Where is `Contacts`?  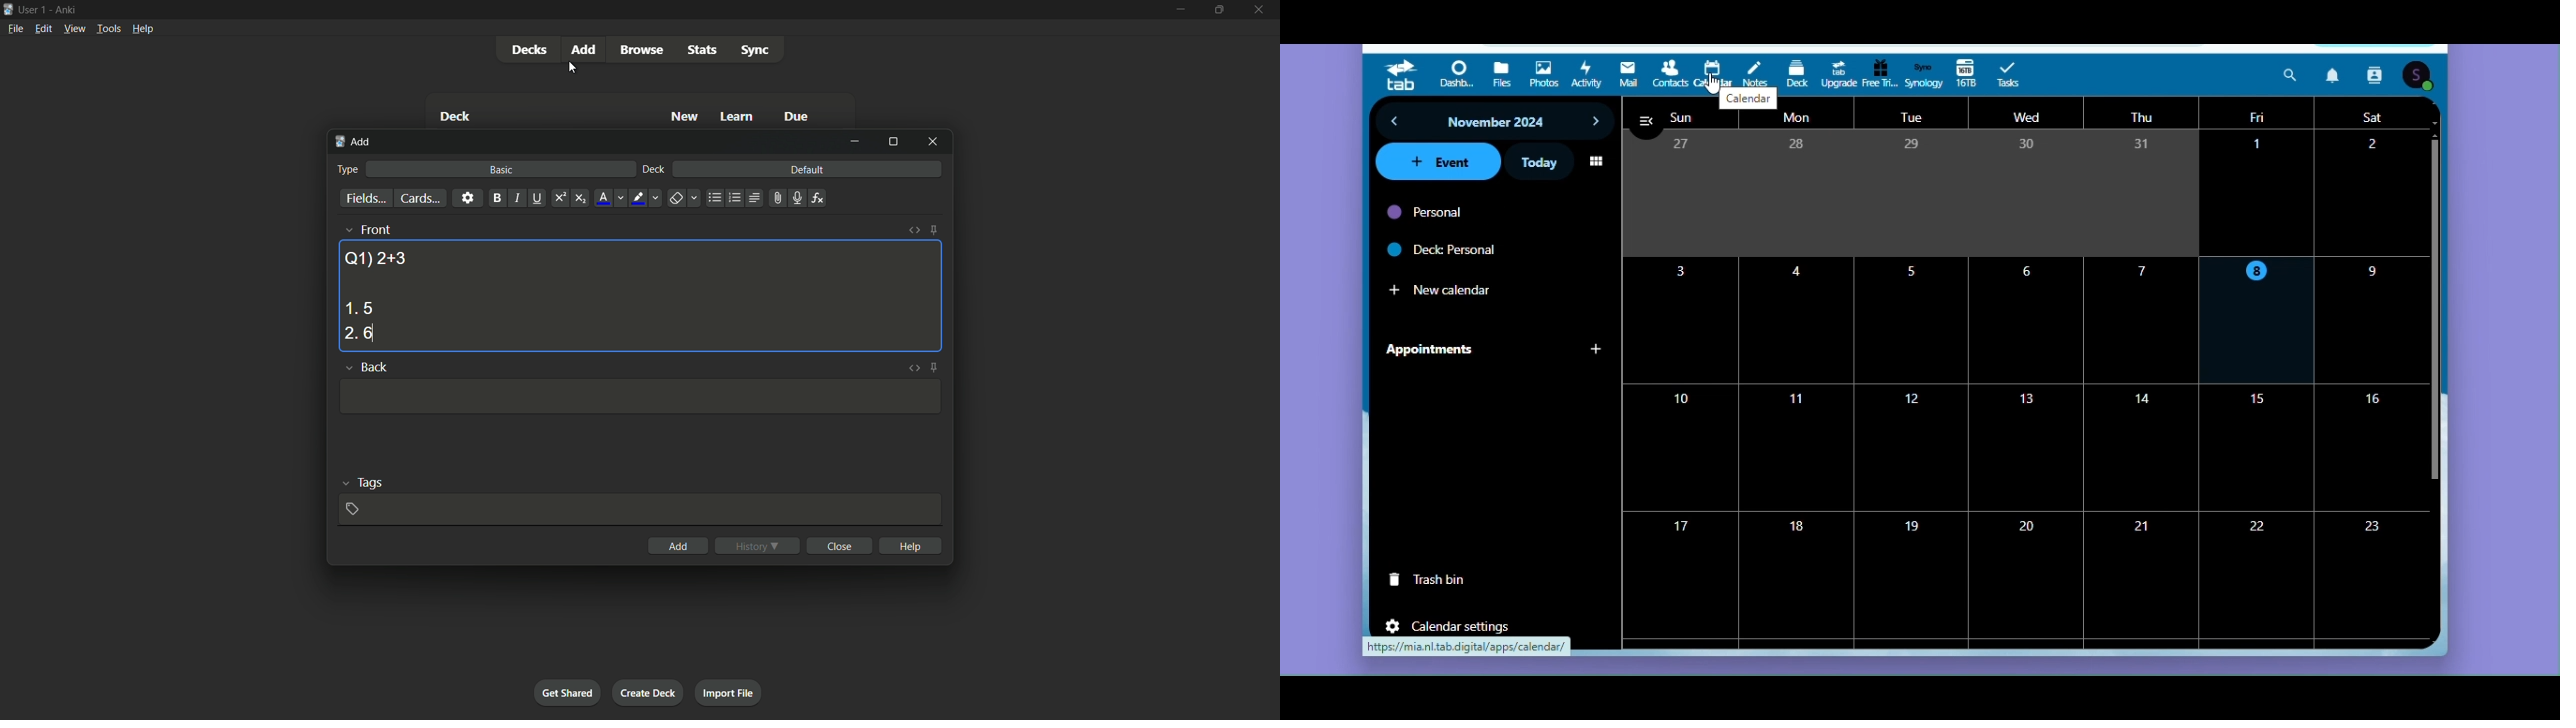 Contacts is located at coordinates (2378, 75).